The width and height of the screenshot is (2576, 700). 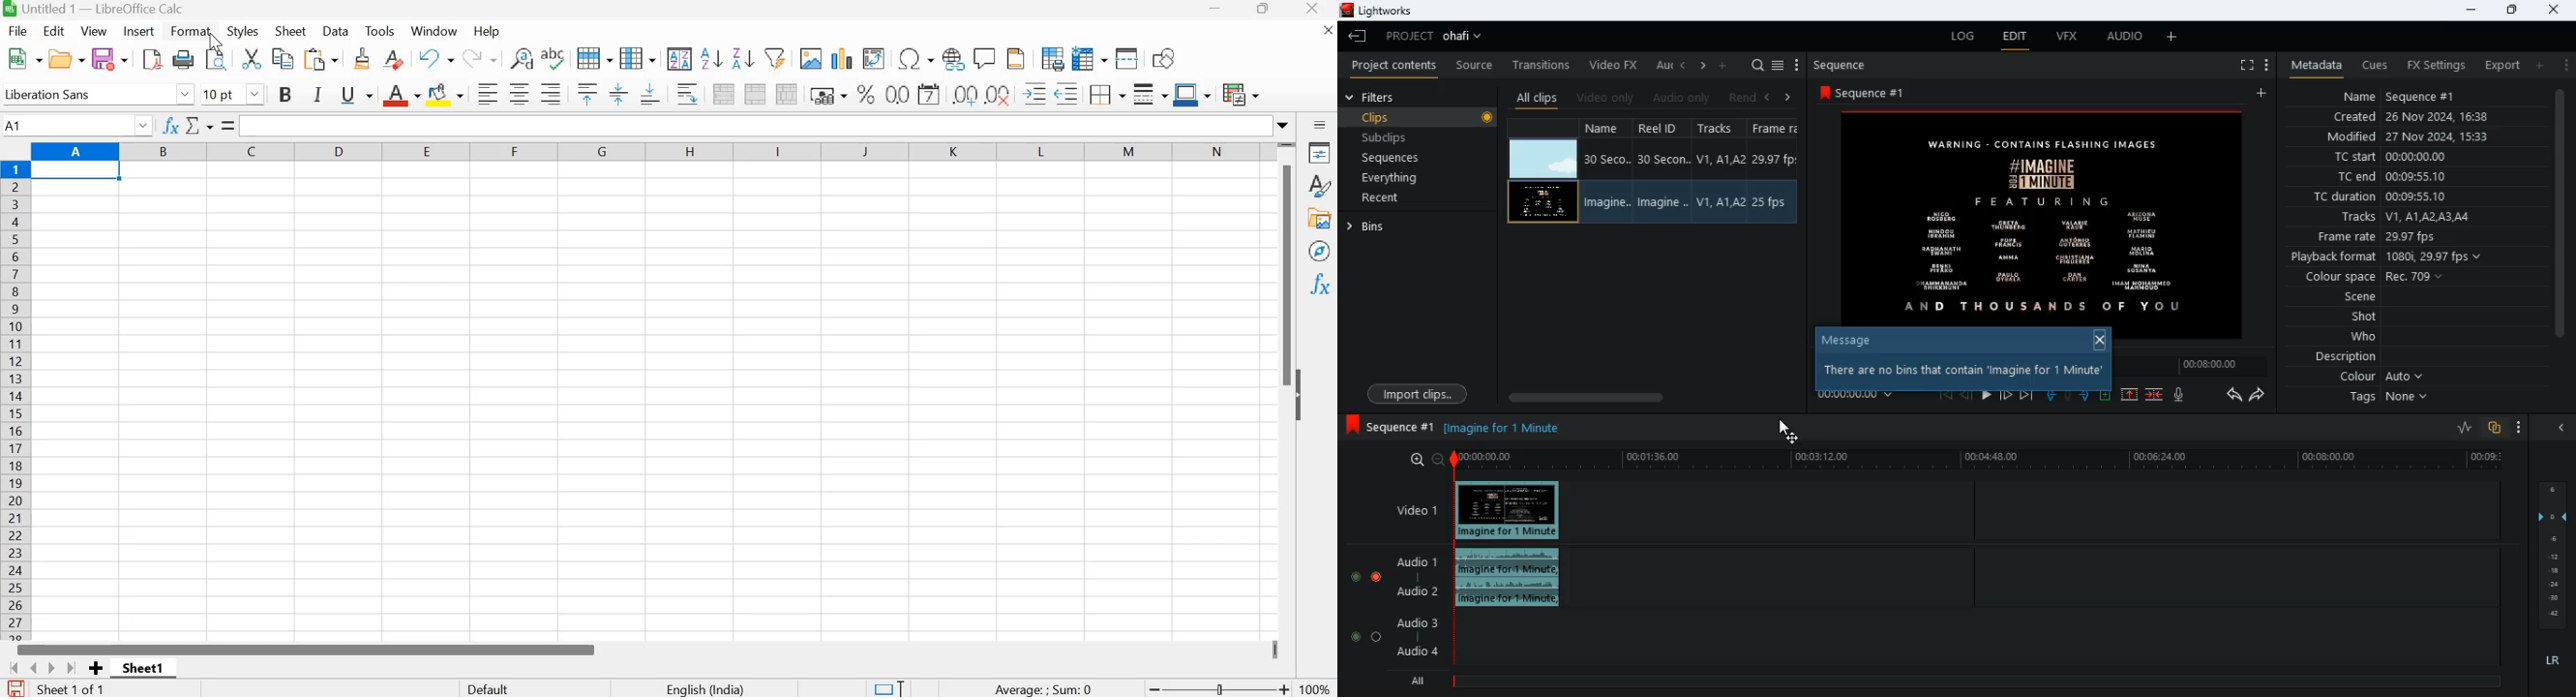 What do you see at coordinates (323, 59) in the screenshot?
I see `Paste` at bounding box center [323, 59].